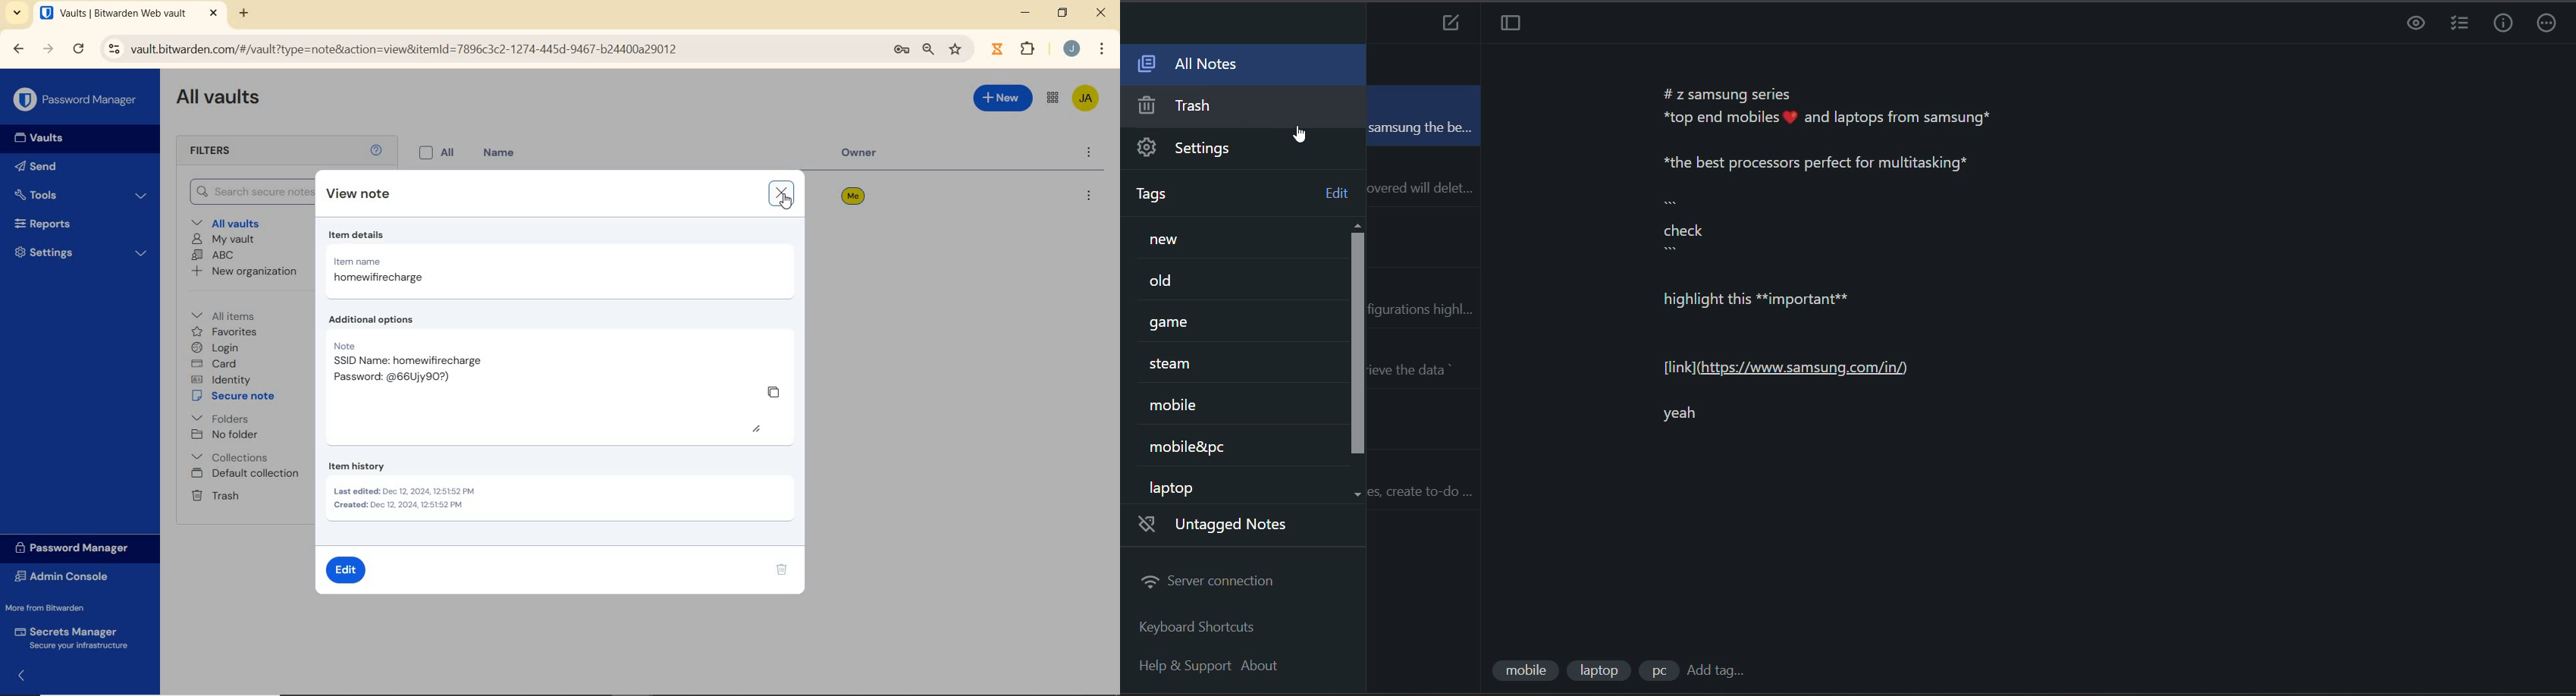 The width and height of the screenshot is (2576, 700). Describe the element at coordinates (1449, 25) in the screenshot. I see `add new note` at that location.